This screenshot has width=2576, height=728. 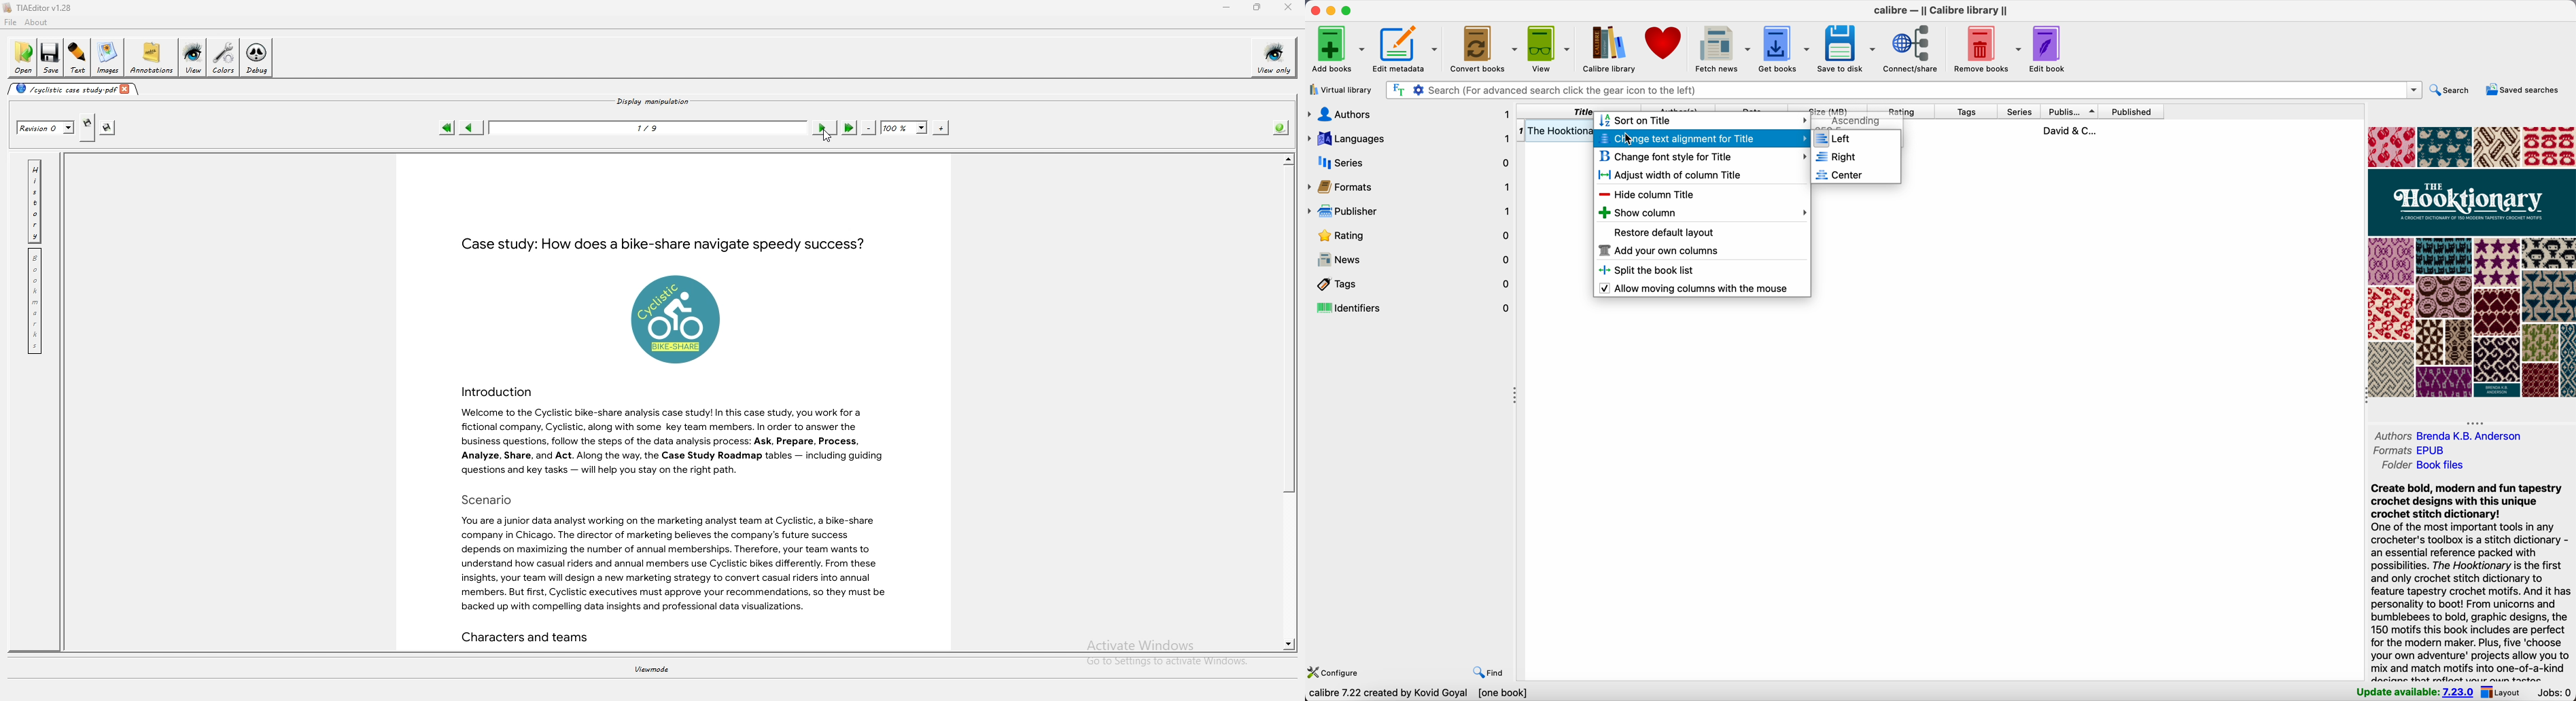 I want to click on Calibre library, so click(x=1606, y=48).